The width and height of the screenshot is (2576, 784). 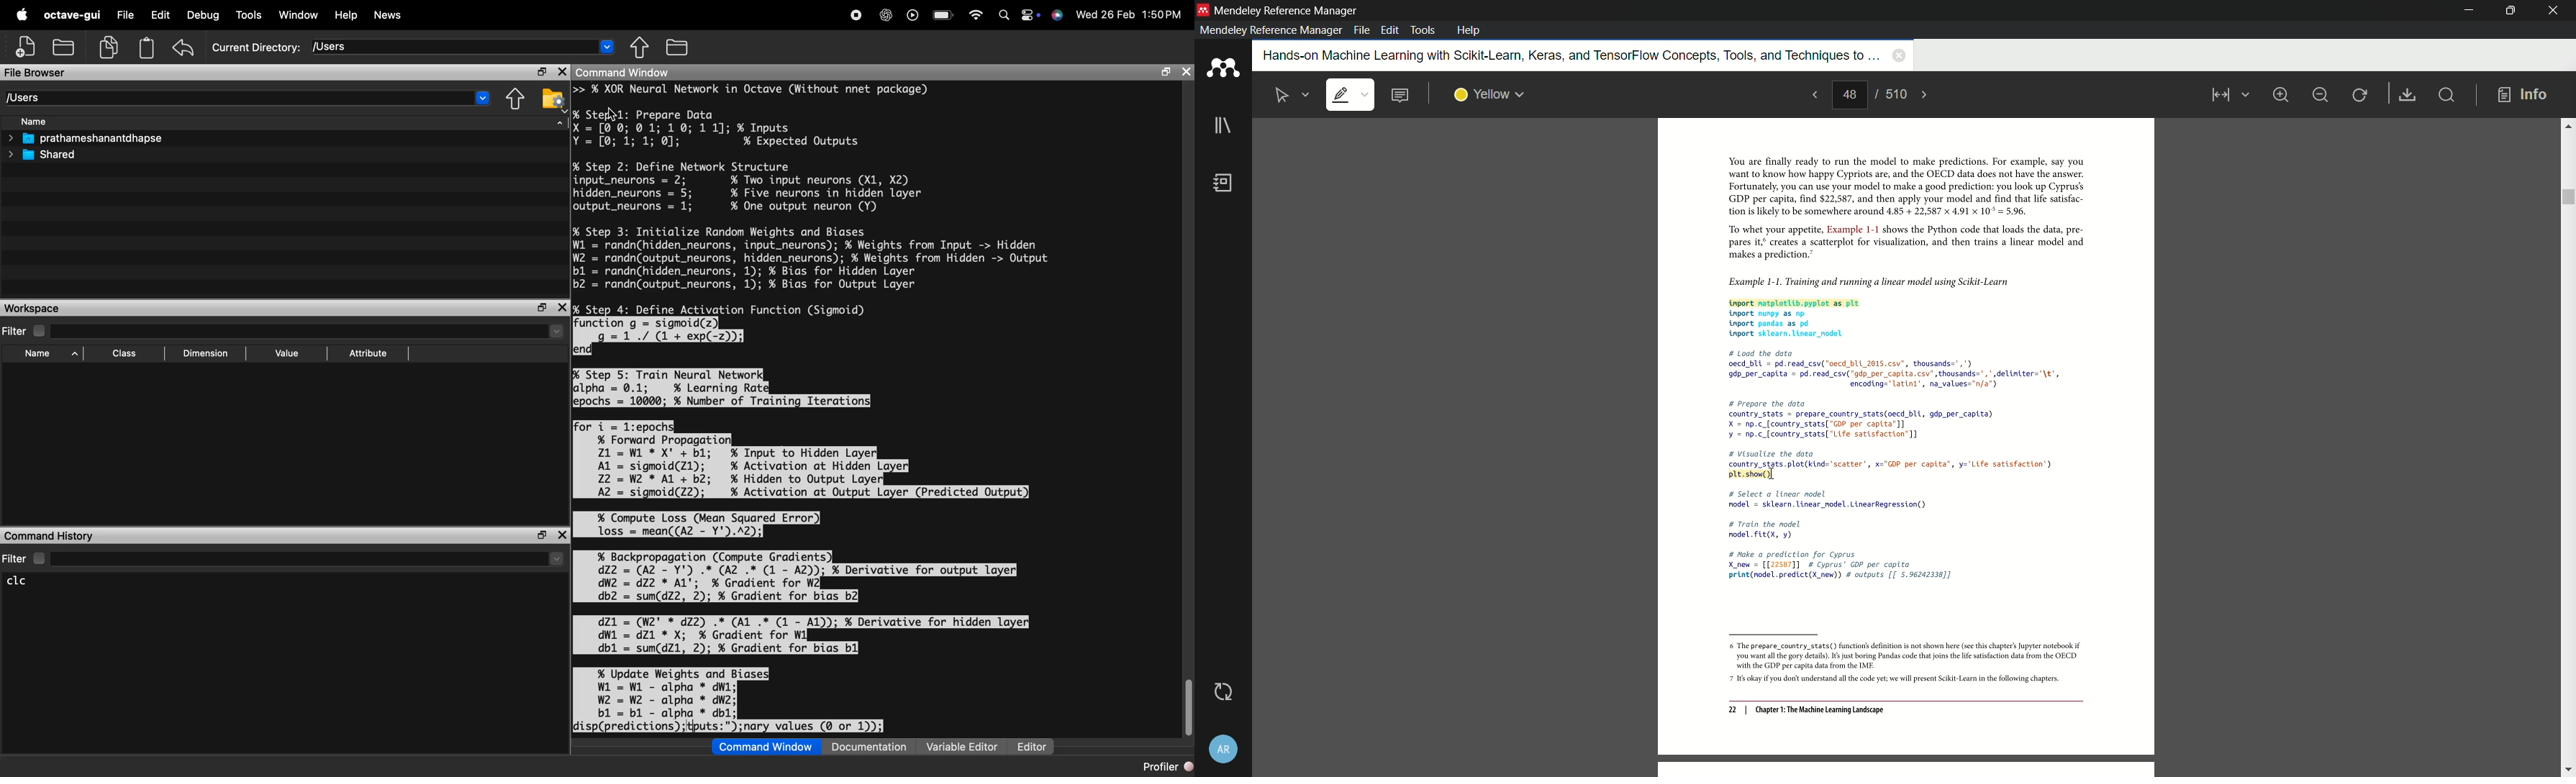 I want to click on Scroll bar, so click(x=1188, y=708).